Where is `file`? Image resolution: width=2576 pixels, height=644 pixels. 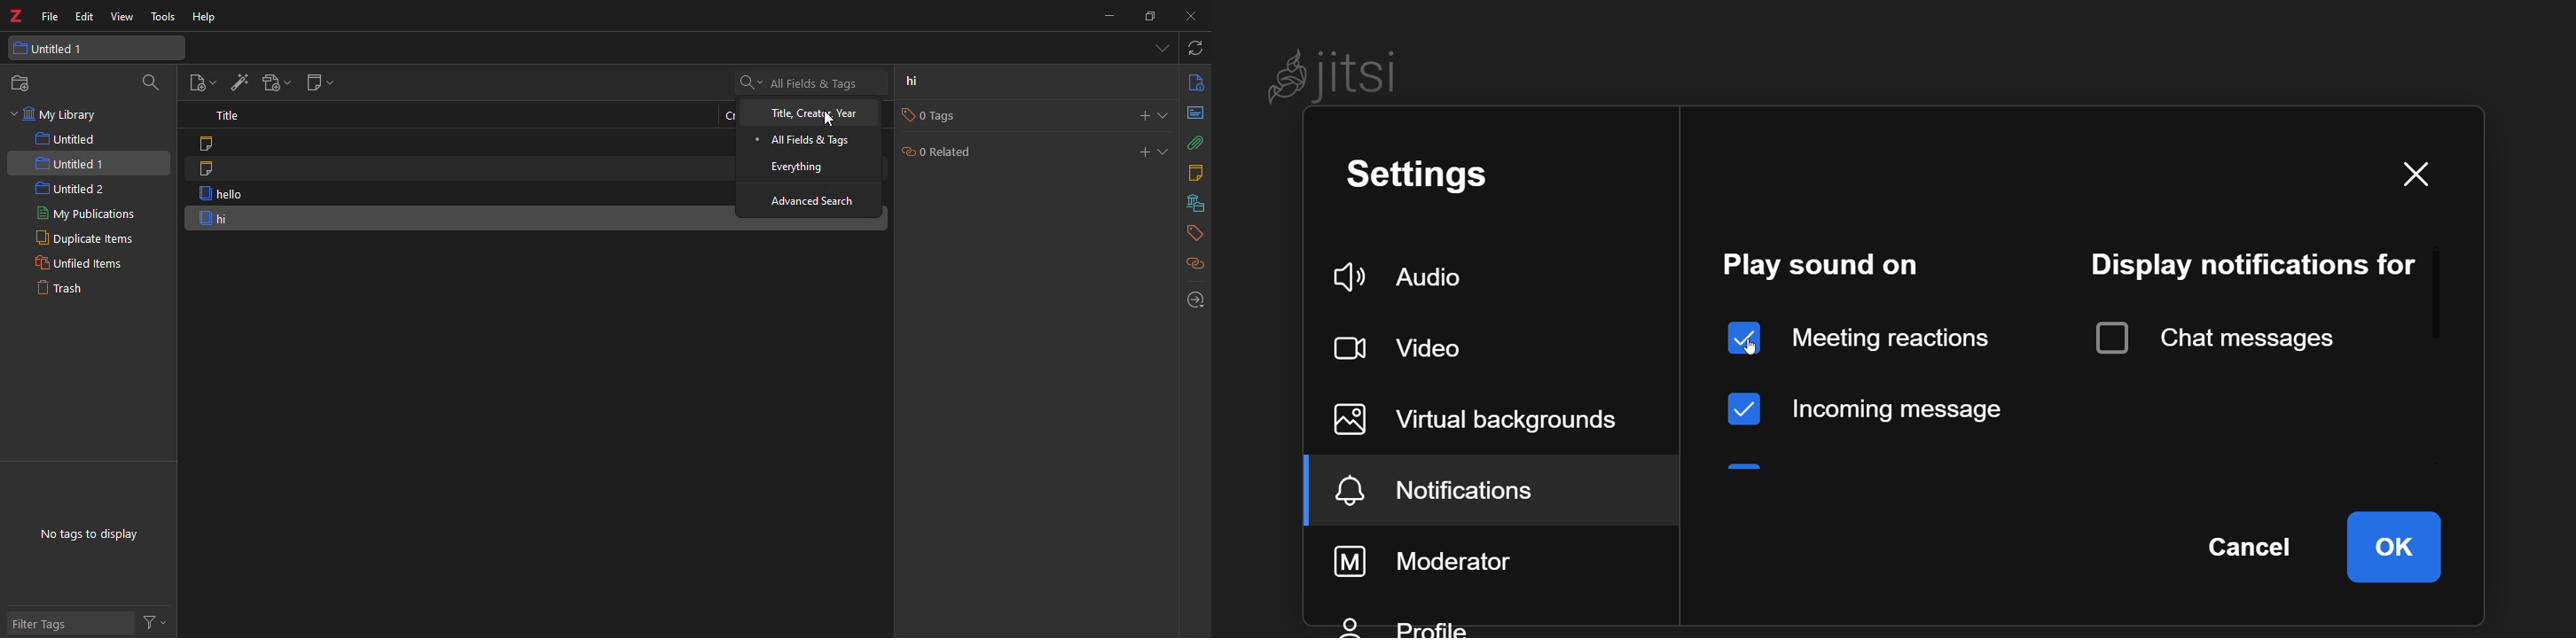 file is located at coordinates (49, 19).